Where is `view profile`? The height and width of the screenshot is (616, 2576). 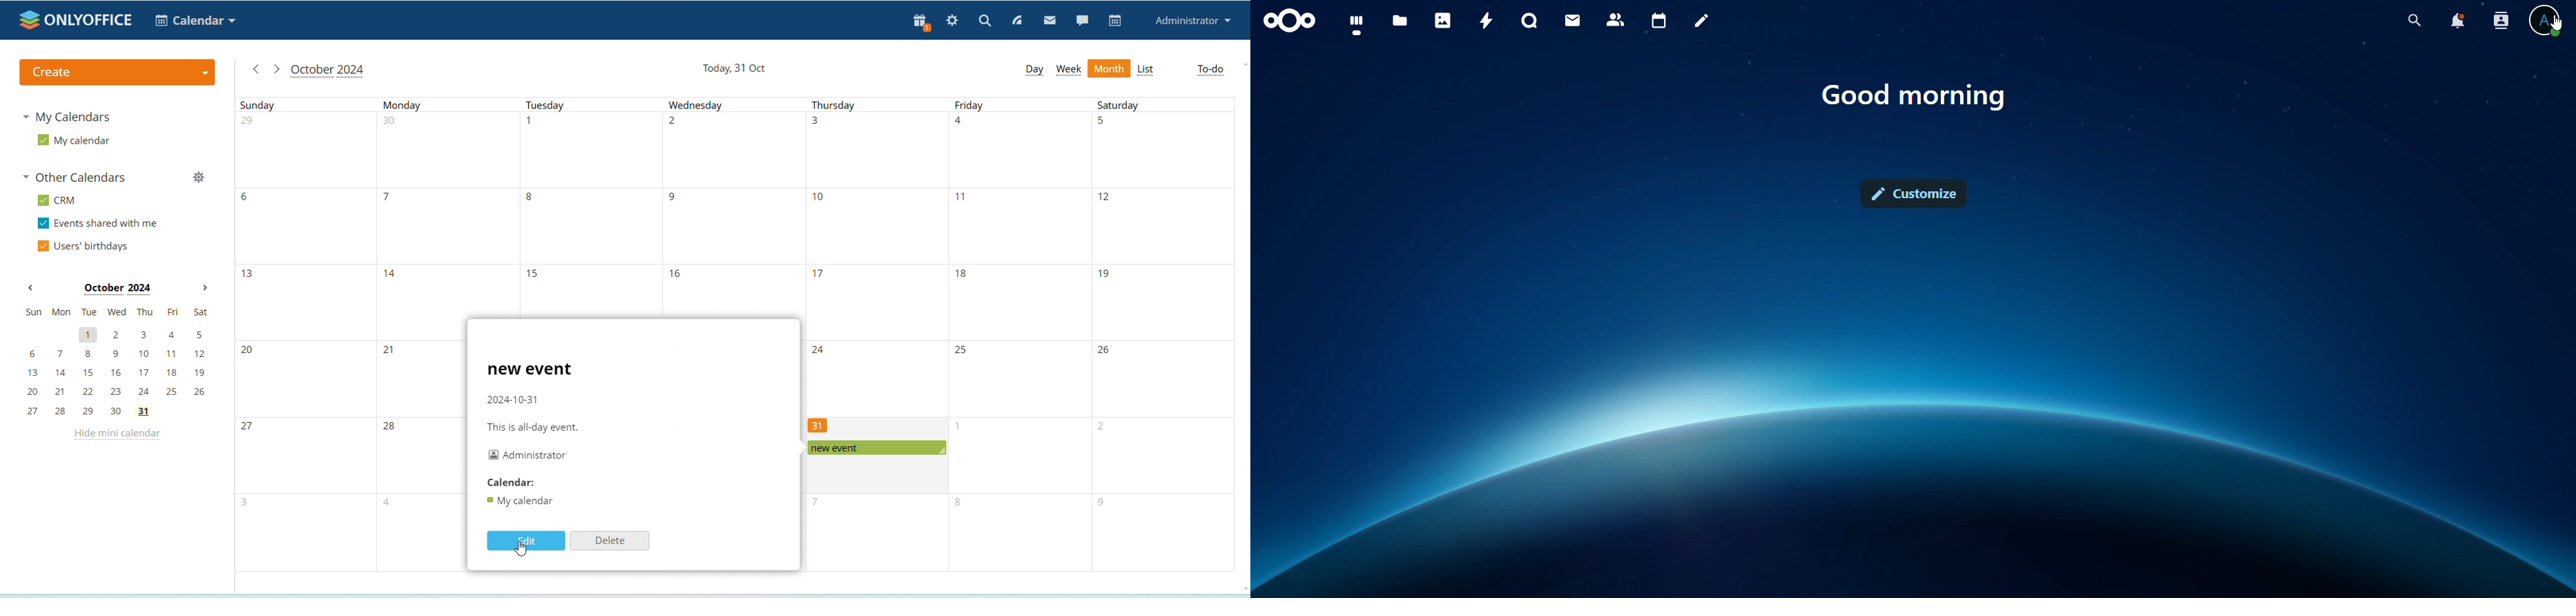 view profile is located at coordinates (2548, 21).